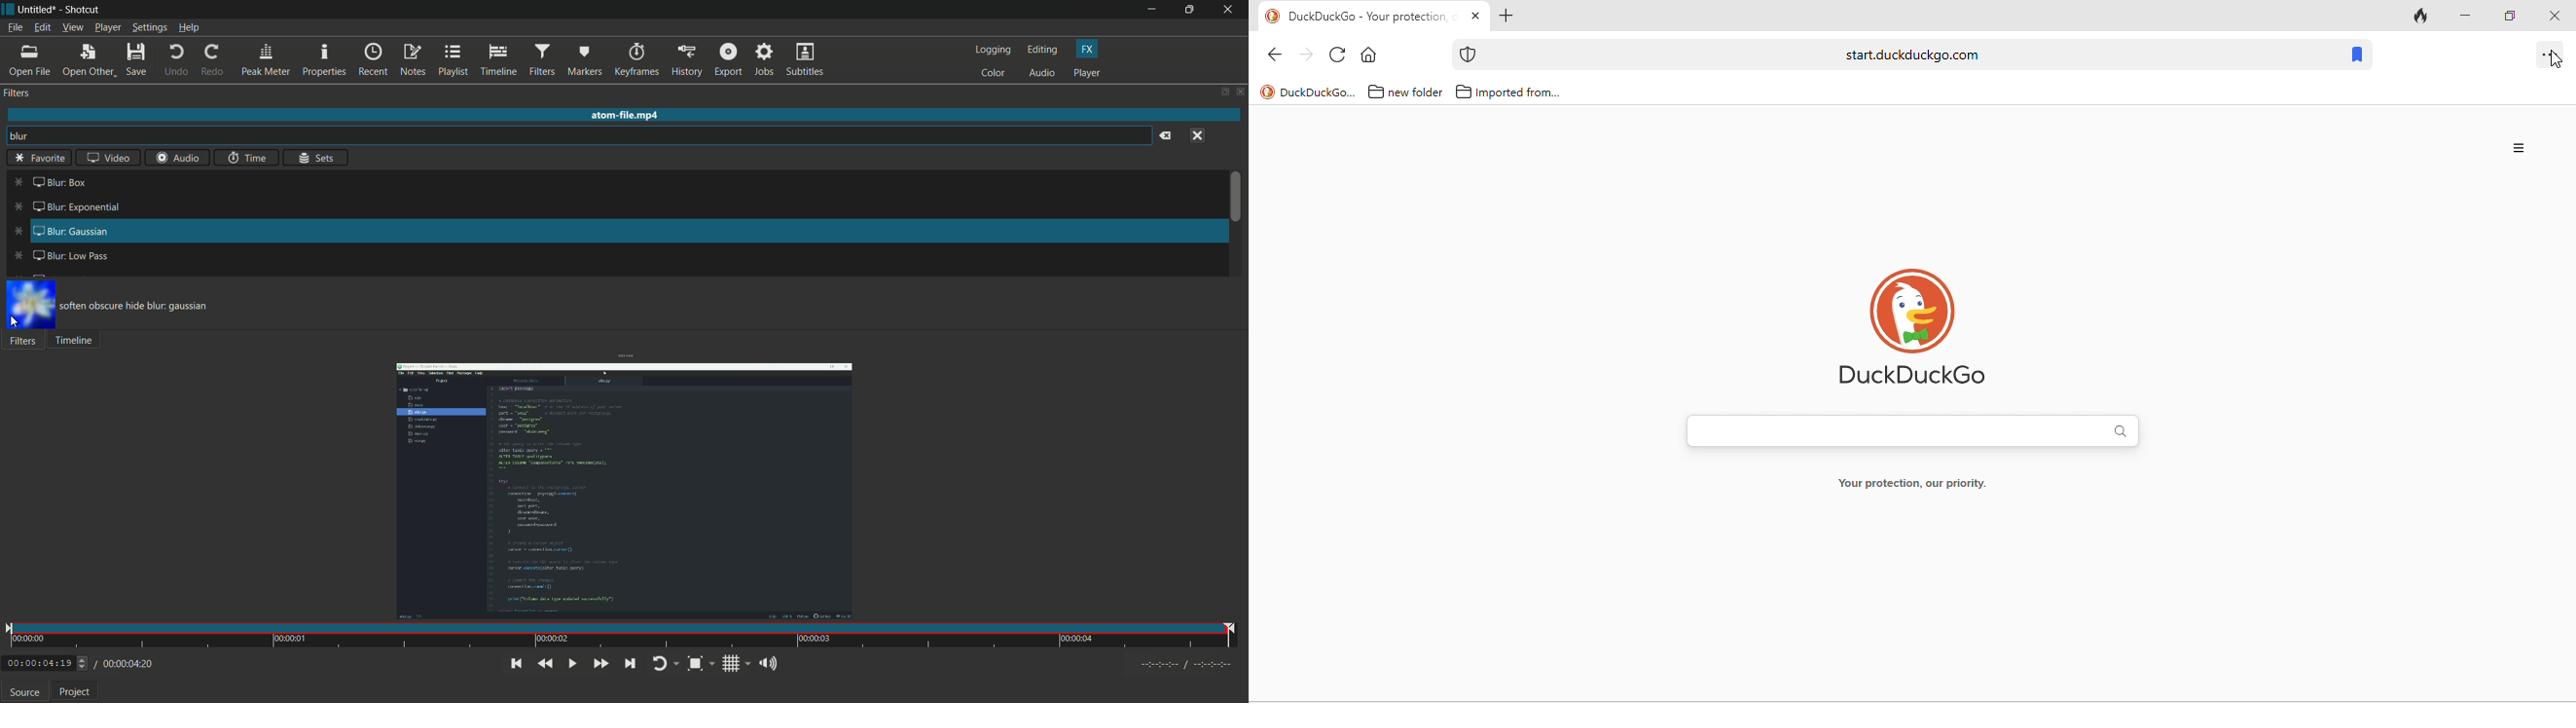 The image size is (2576, 728). Describe the element at coordinates (1913, 324) in the screenshot. I see `duck duck go logo` at that location.